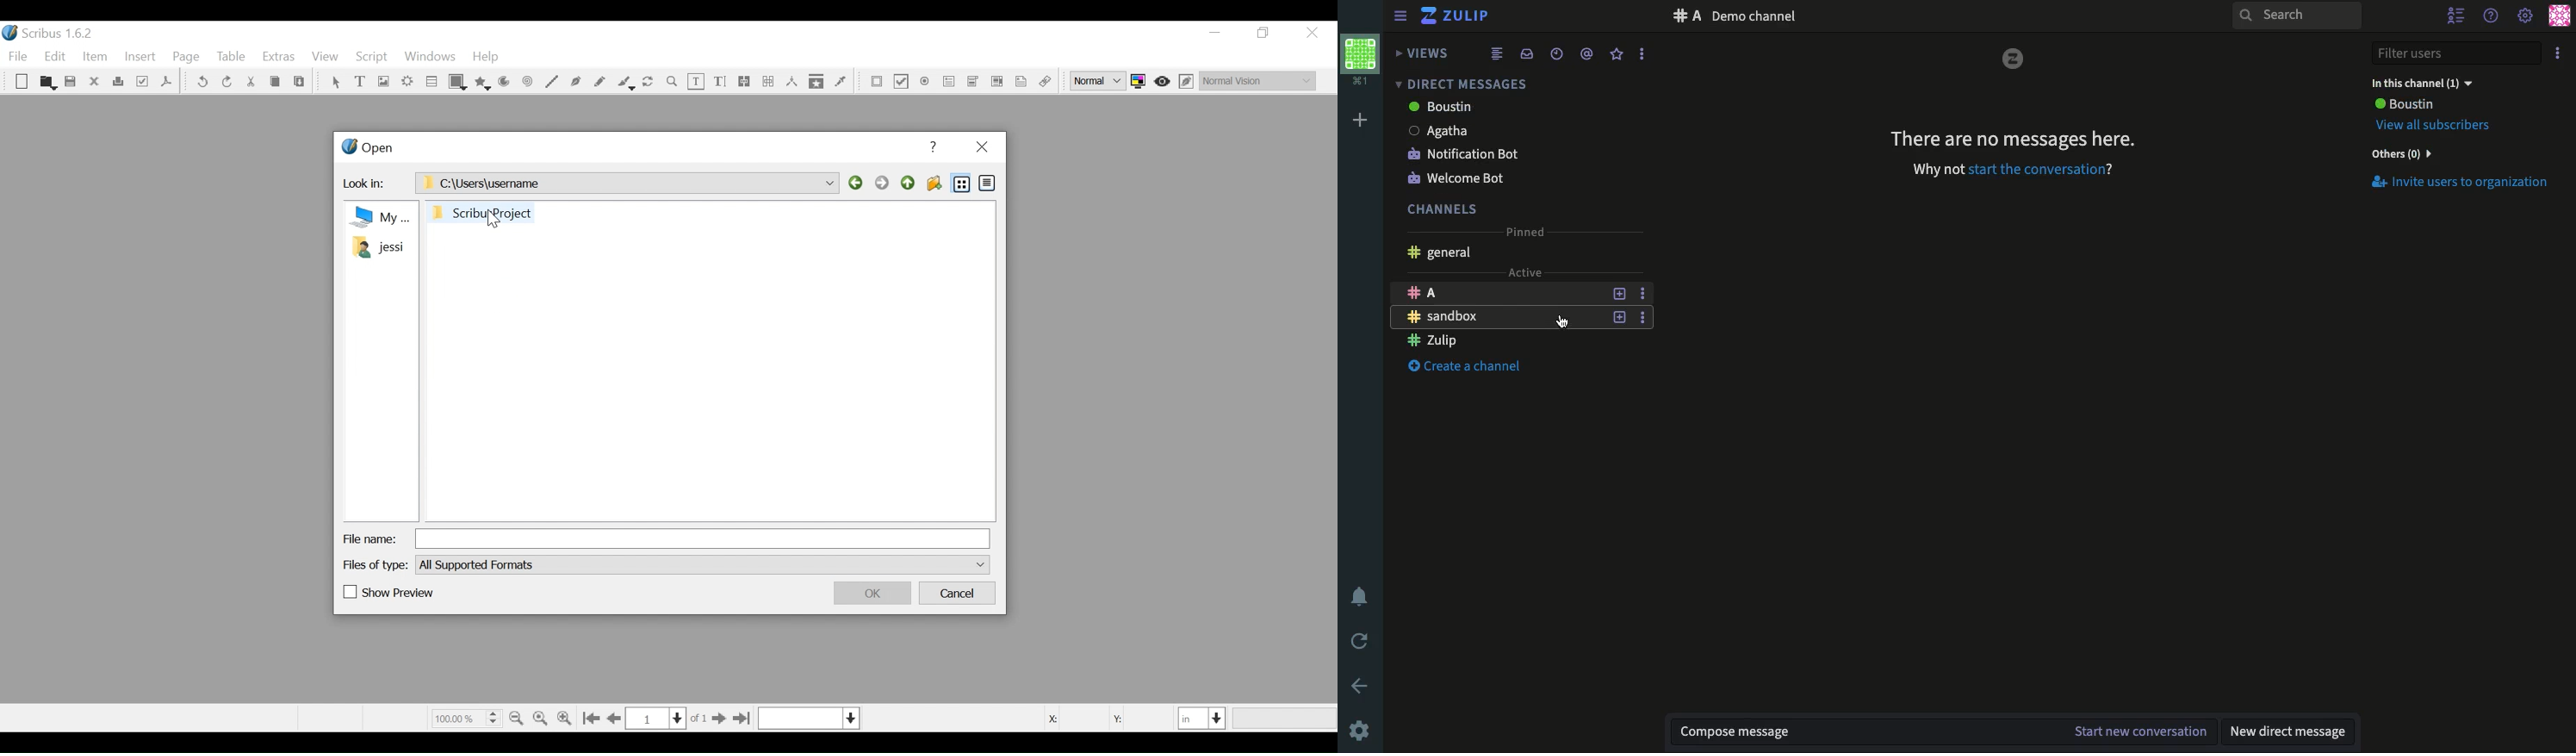  What do you see at coordinates (2014, 59) in the screenshot?
I see `zulip logo` at bounding box center [2014, 59].